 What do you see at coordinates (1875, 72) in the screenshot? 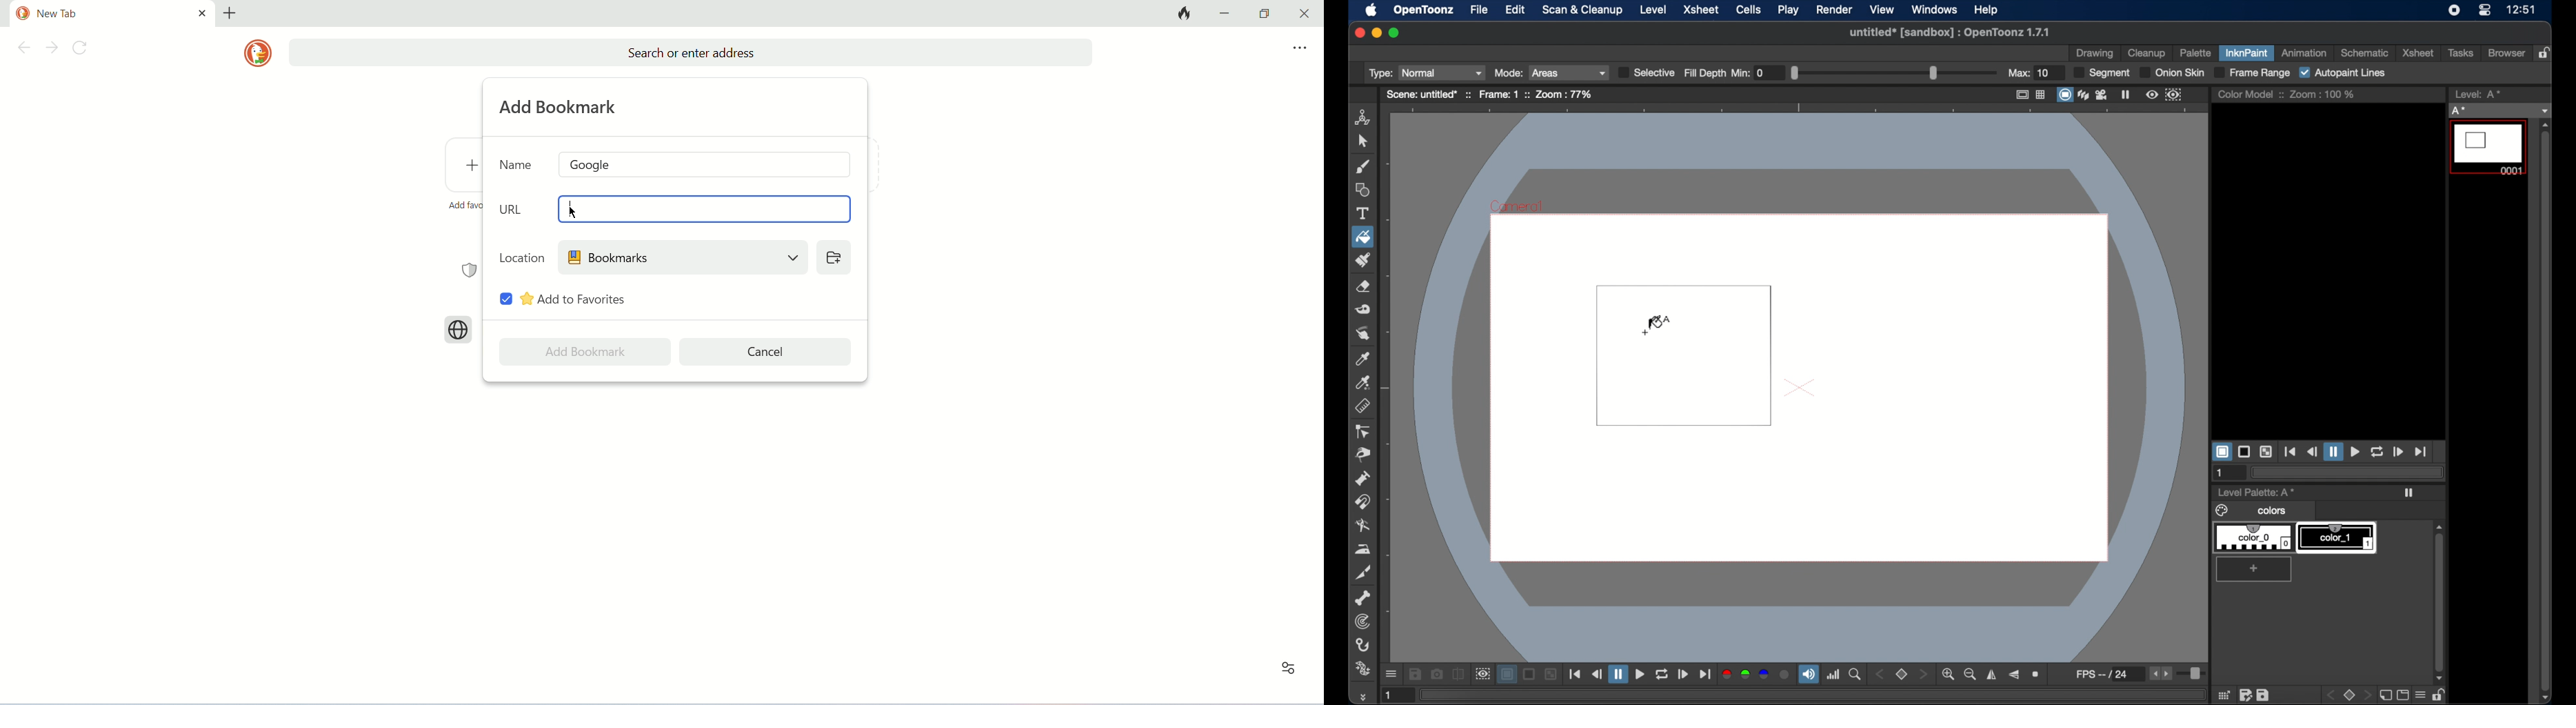
I see `fill depth` at bounding box center [1875, 72].